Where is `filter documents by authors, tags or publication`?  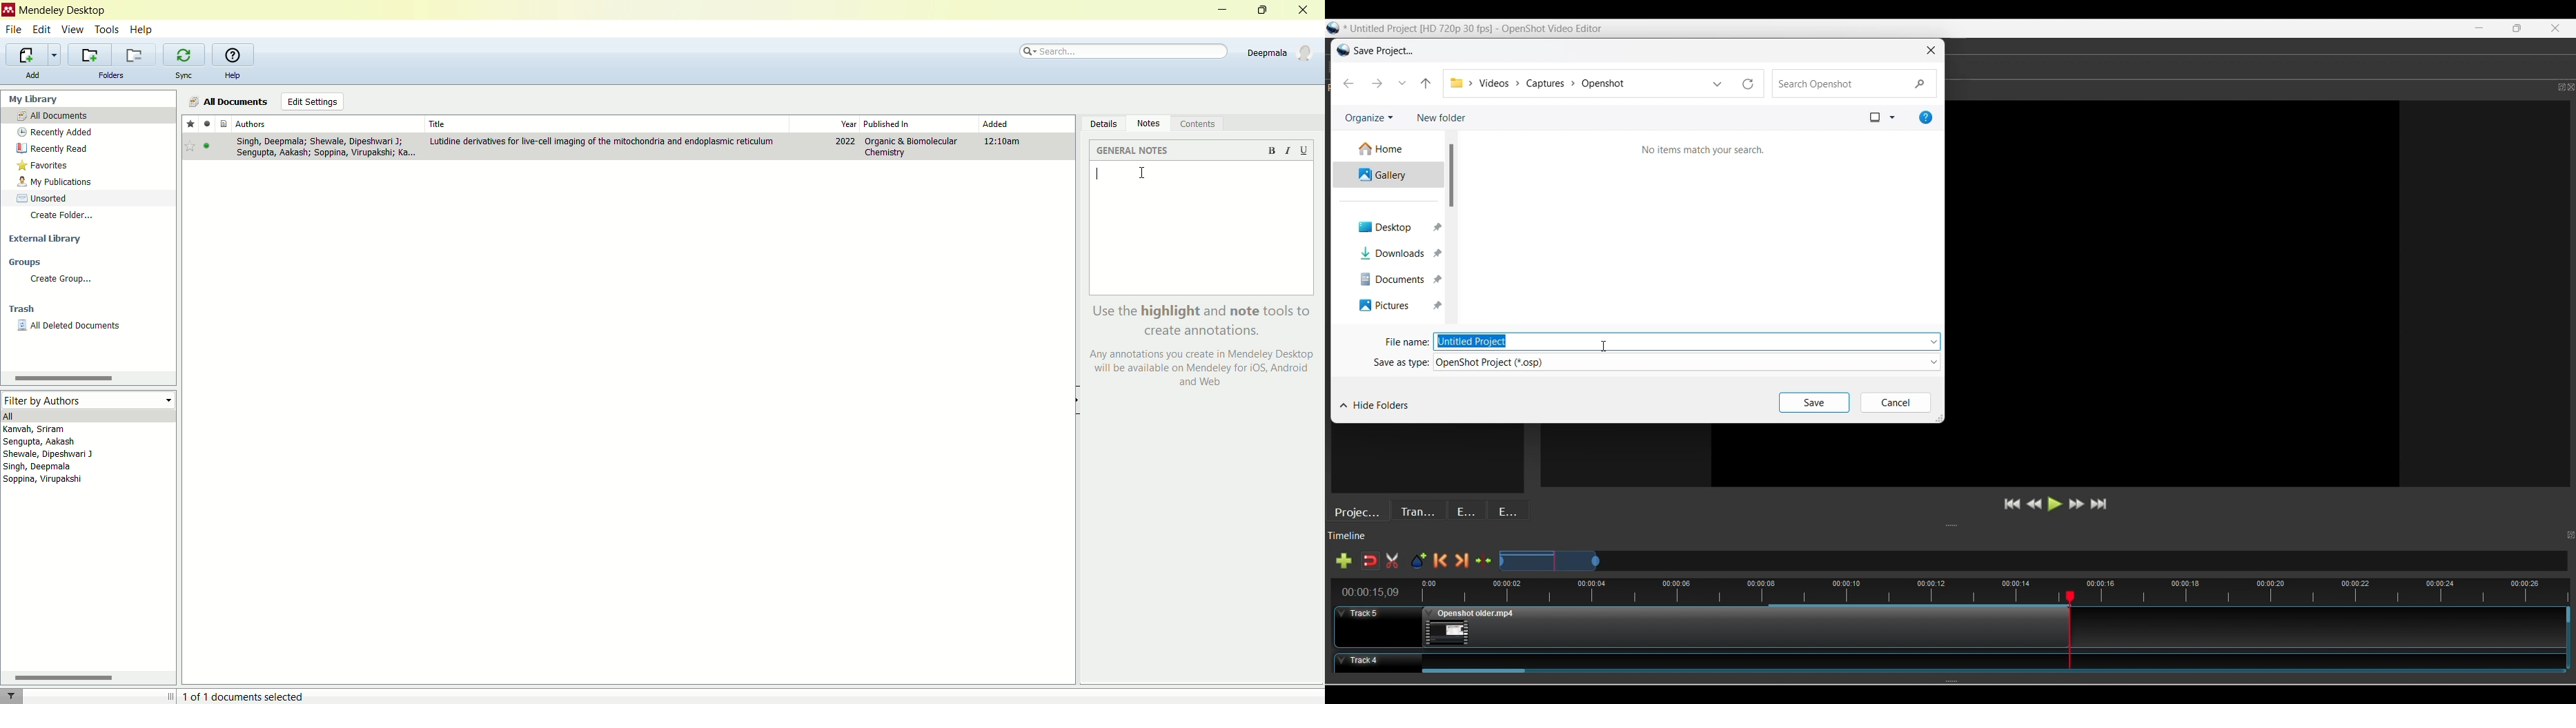
filter documents by authors, tags or publication is located at coordinates (20, 696).